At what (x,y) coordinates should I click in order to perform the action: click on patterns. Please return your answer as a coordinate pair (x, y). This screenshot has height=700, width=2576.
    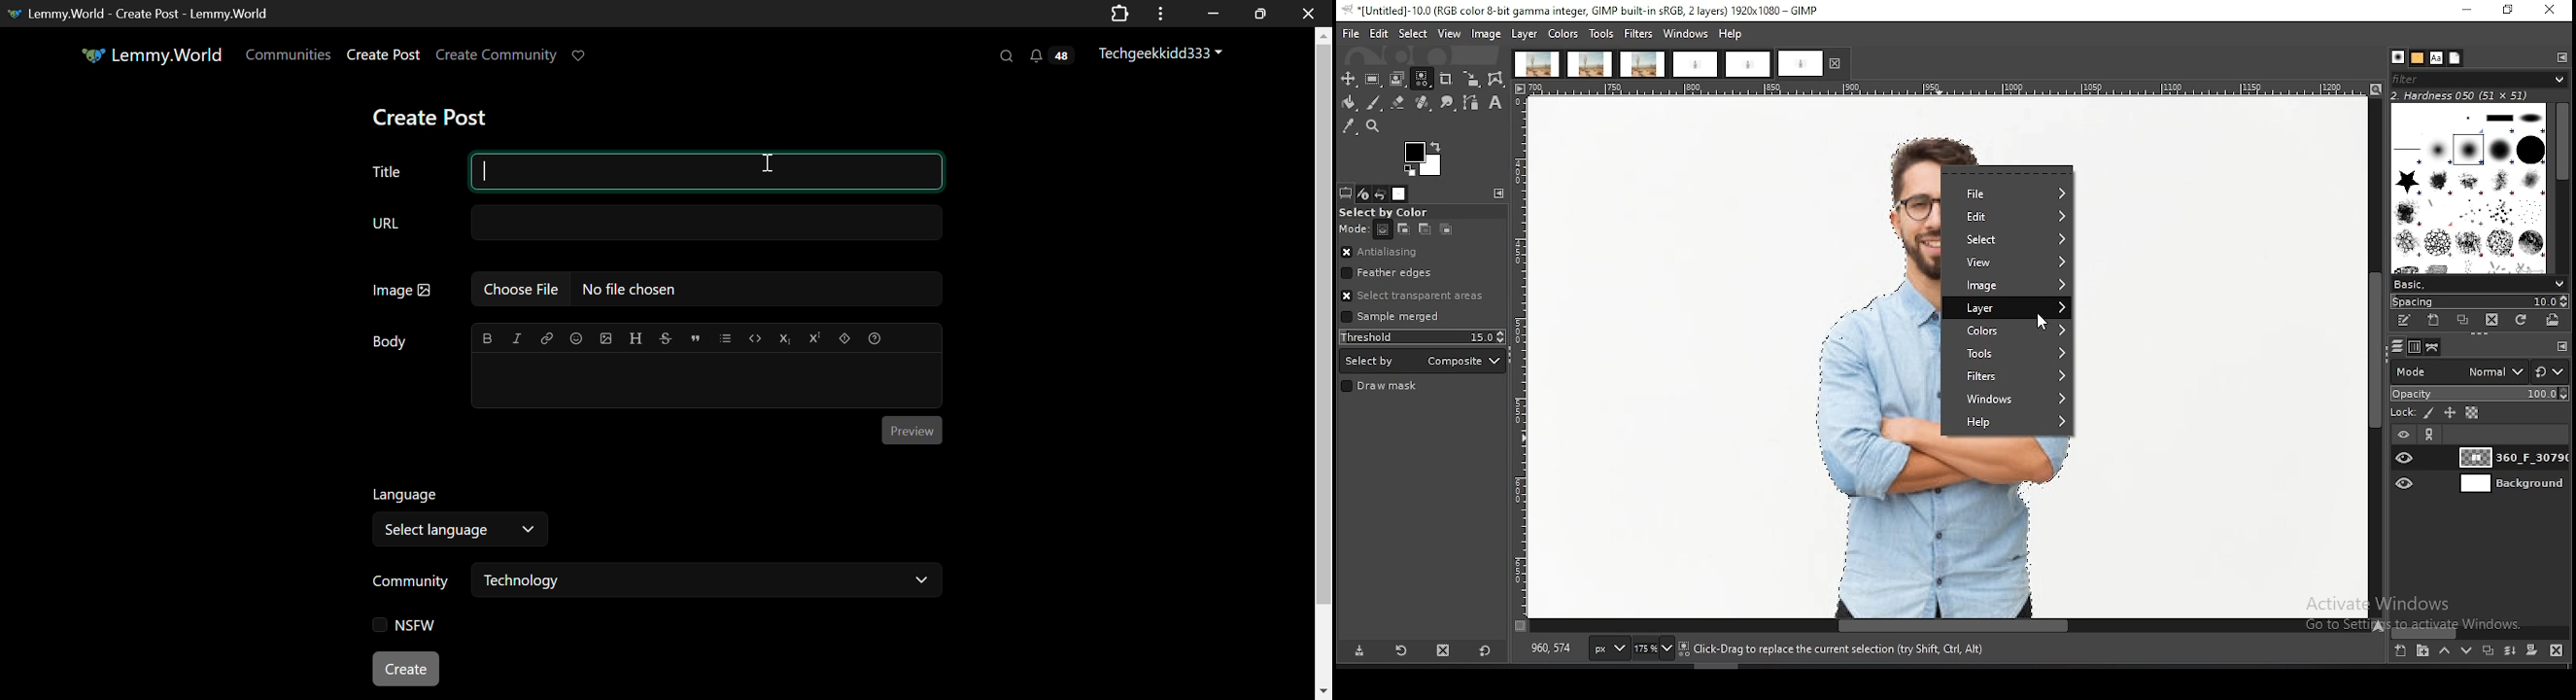
    Looking at the image, I should click on (2419, 58).